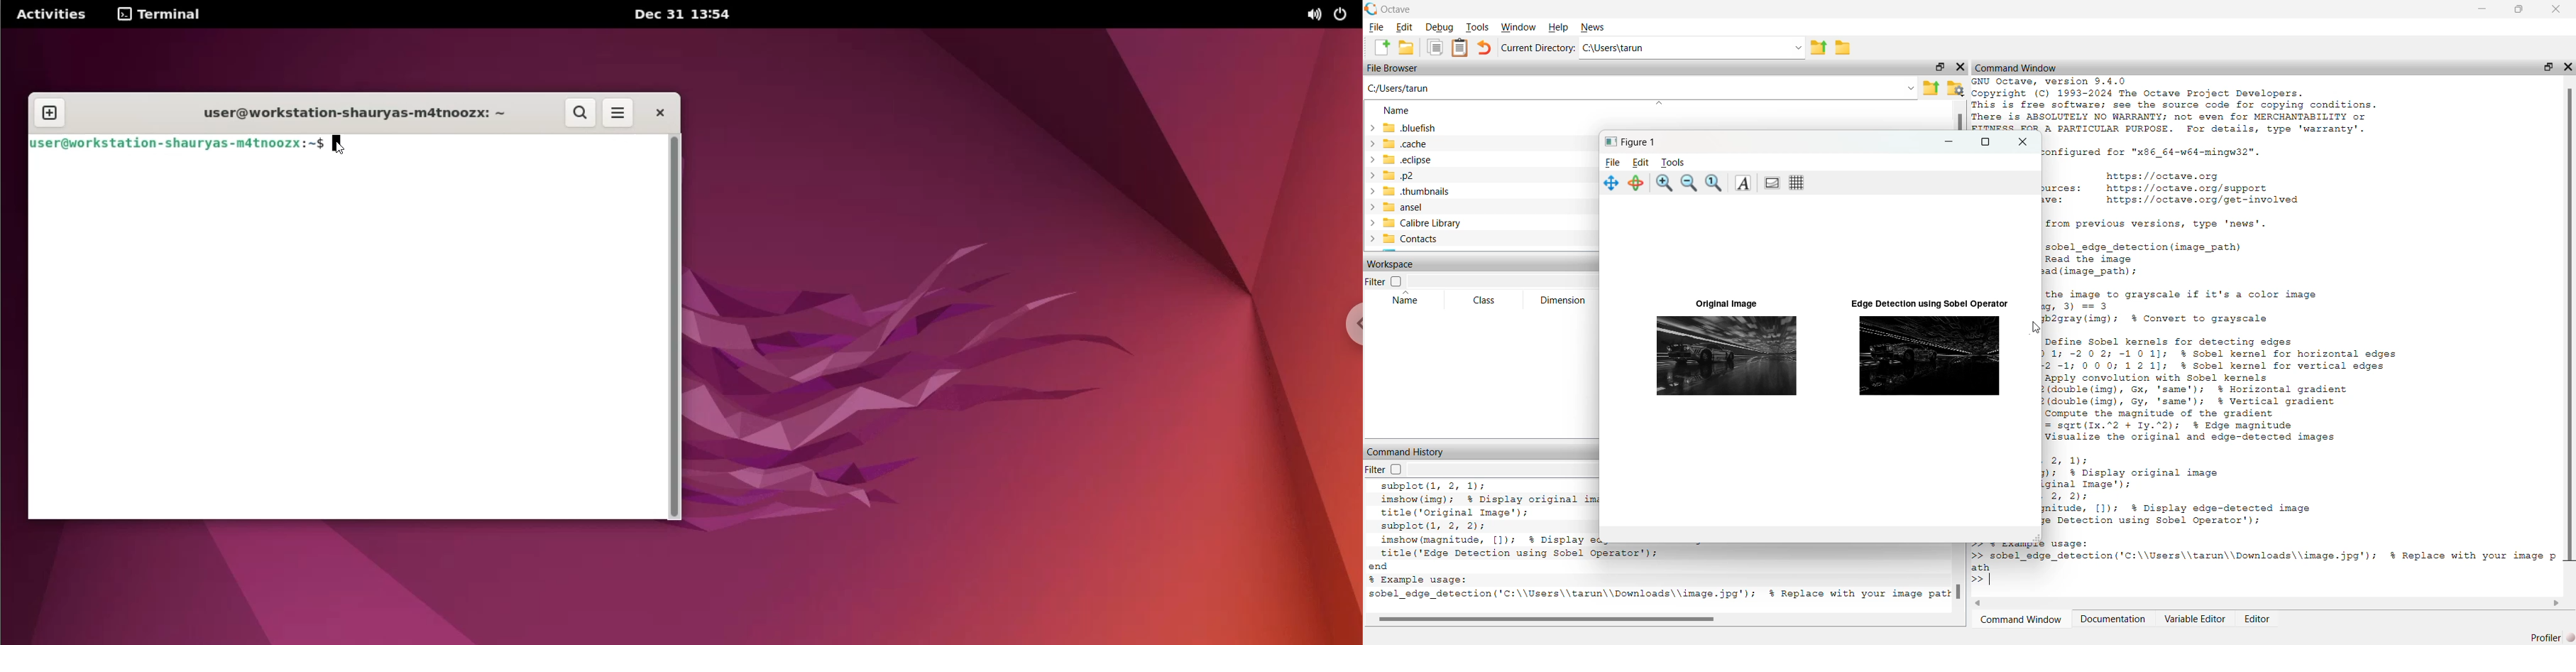 The height and width of the screenshot is (672, 2576). Describe the element at coordinates (1929, 356) in the screenshot. I see `image` at that location.